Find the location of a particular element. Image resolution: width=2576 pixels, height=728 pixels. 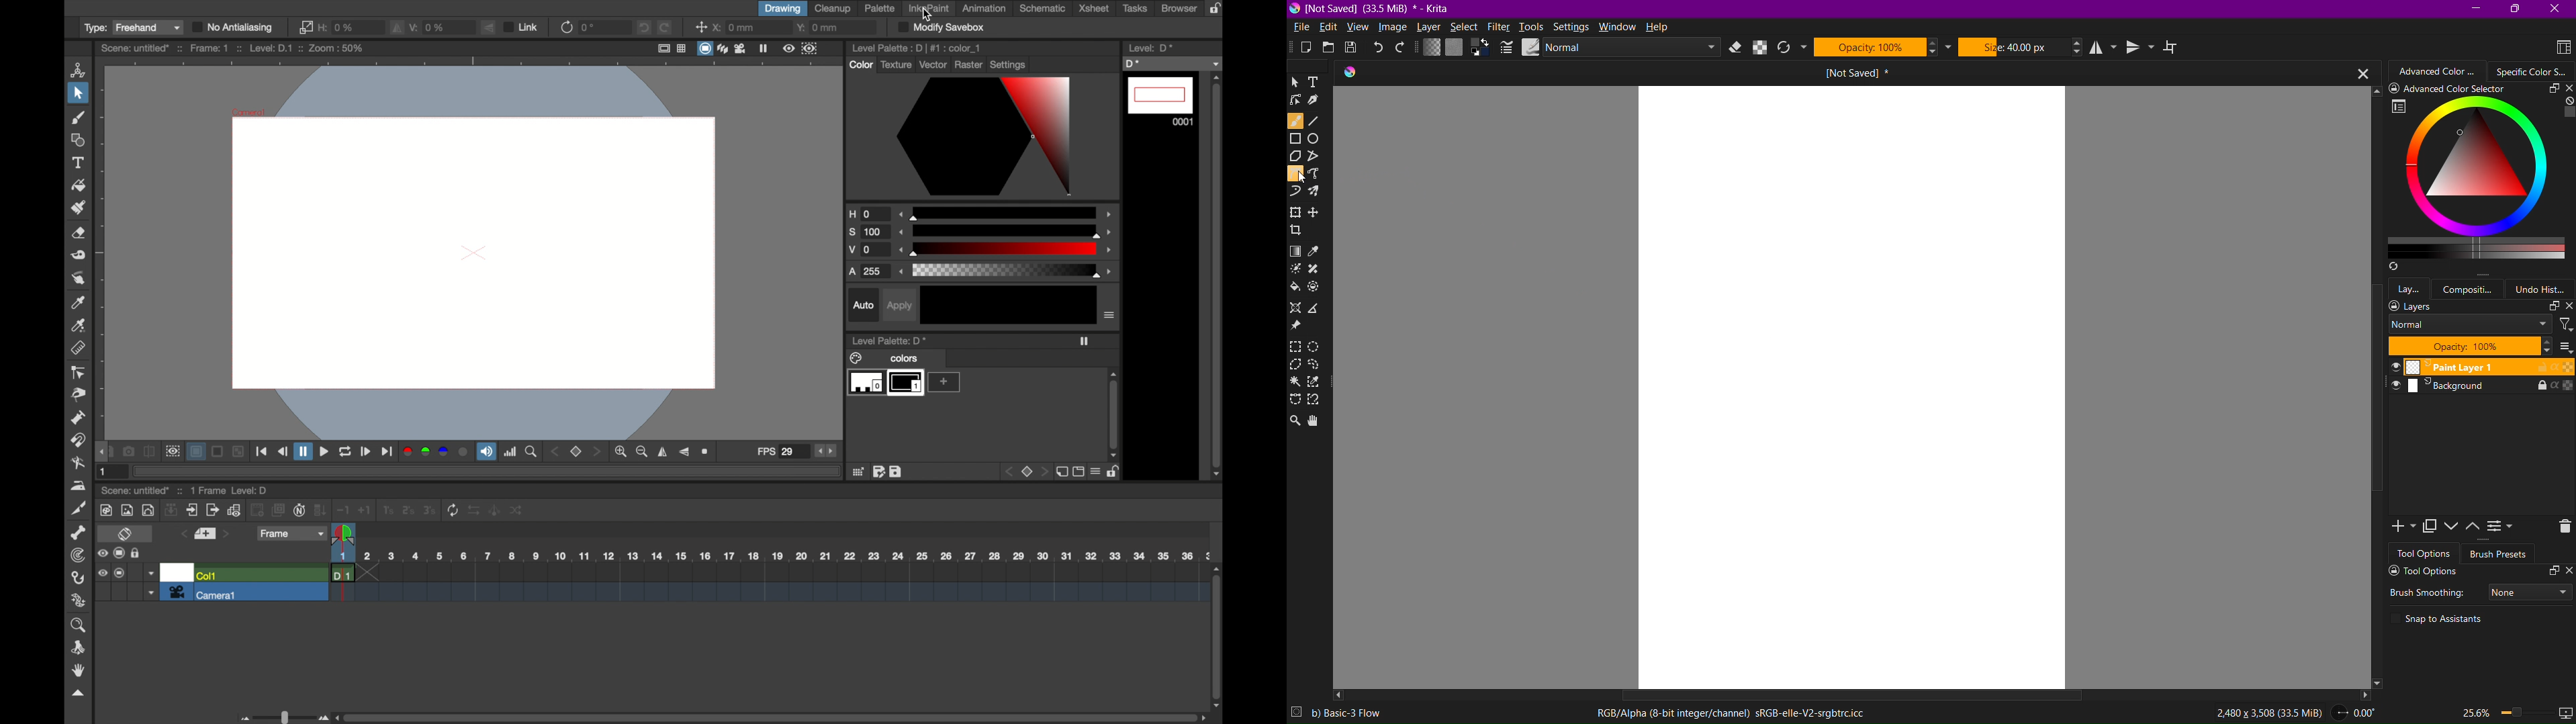

Snap to Assisstants is located at coordinates (2480, 619).